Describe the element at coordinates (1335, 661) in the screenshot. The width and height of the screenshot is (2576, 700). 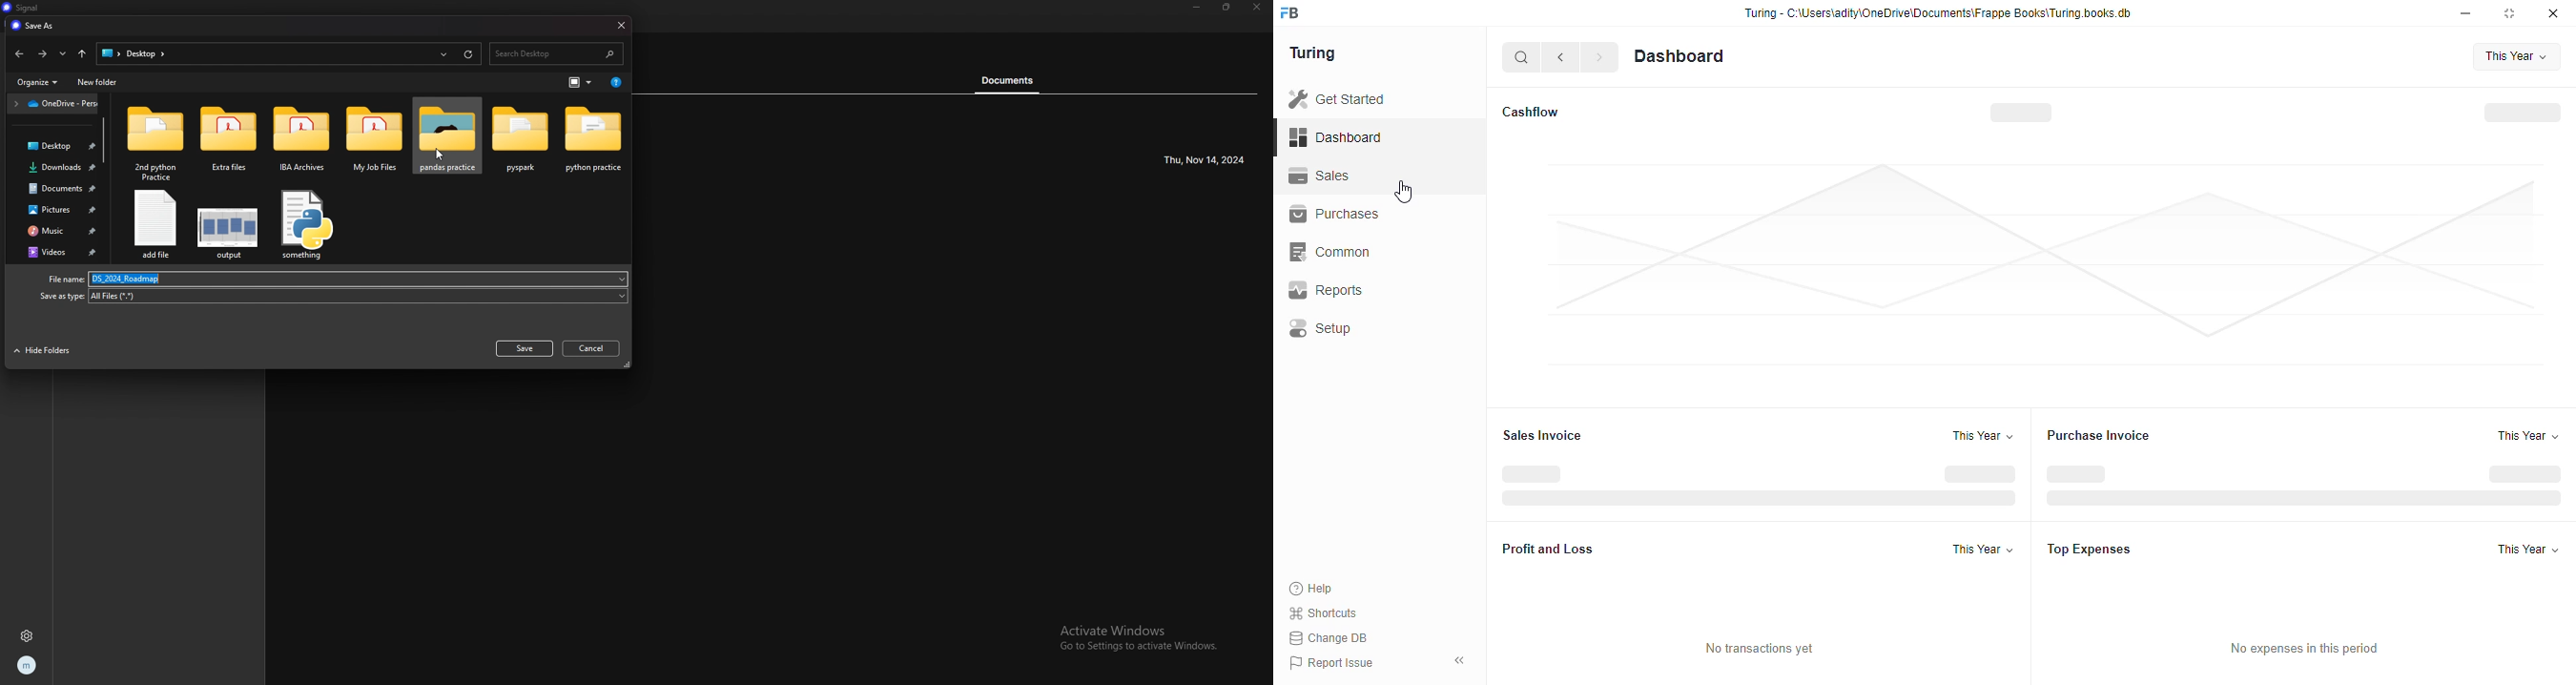
I see `Report Issue` at that location.